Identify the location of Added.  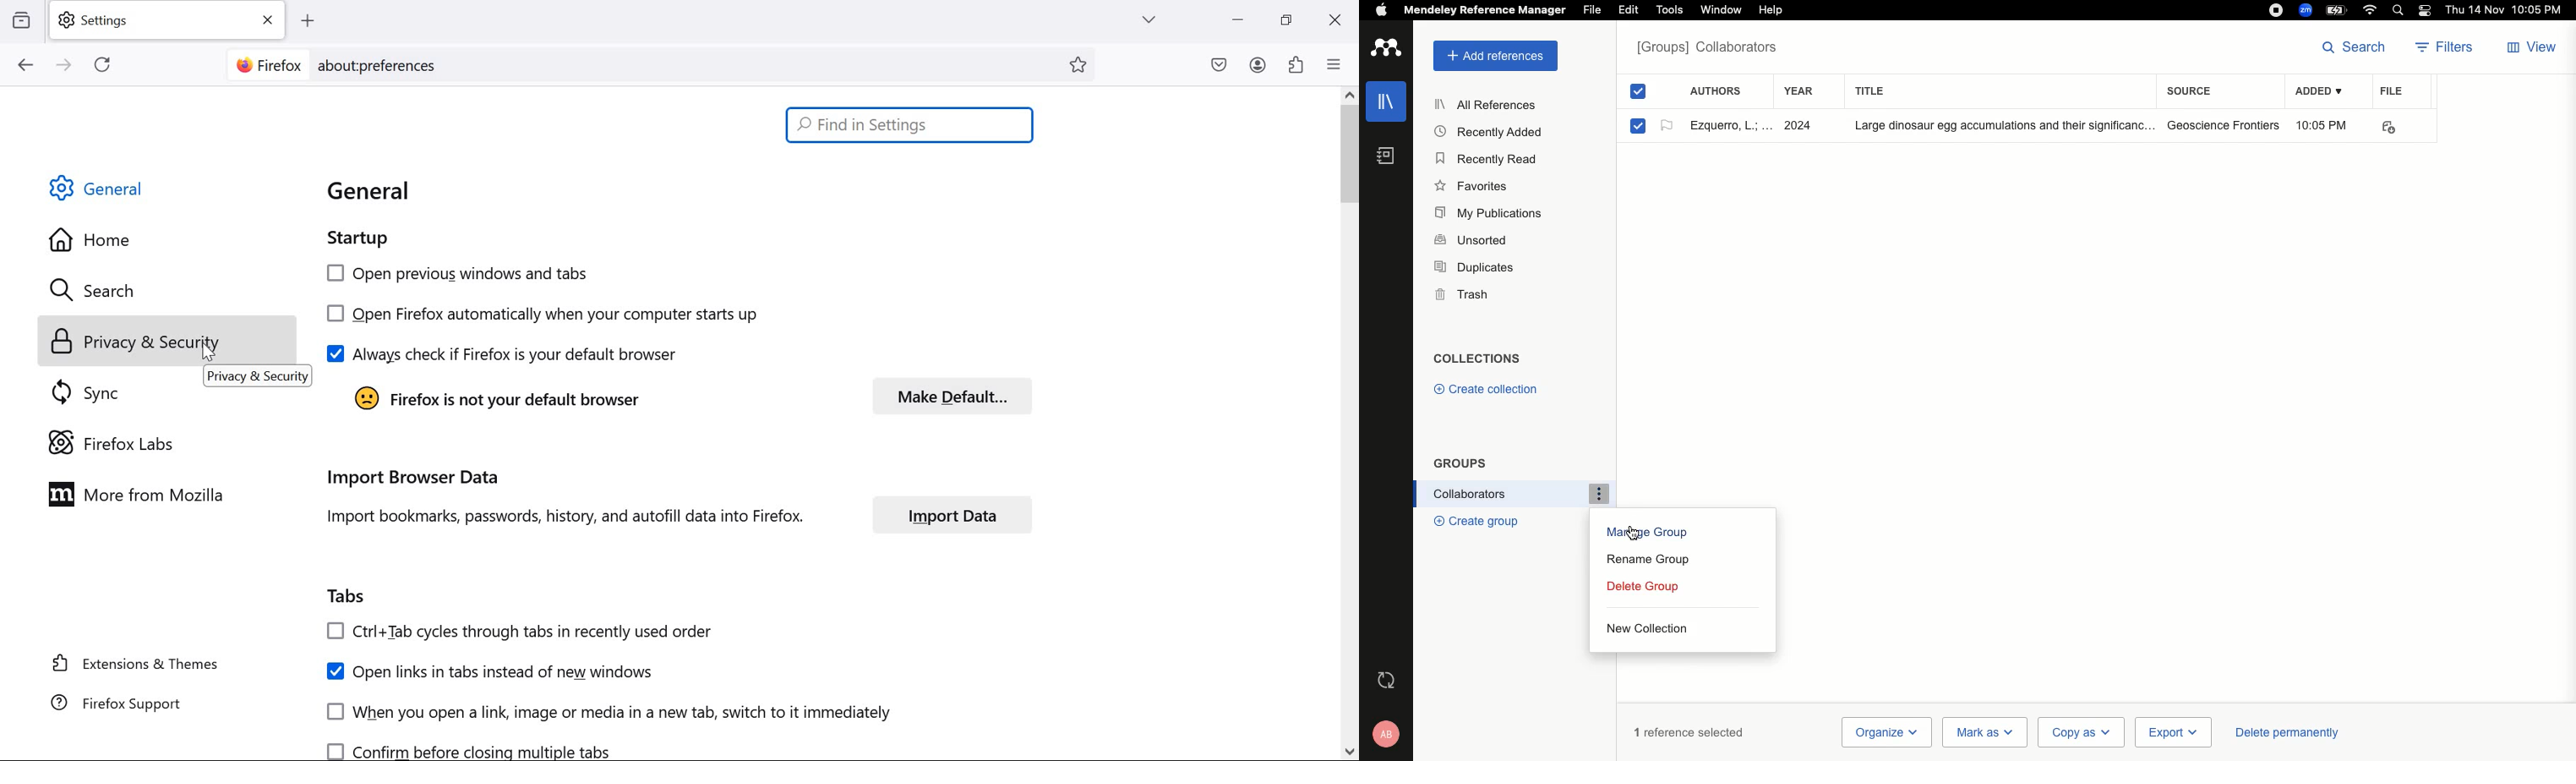
(2317, 92).